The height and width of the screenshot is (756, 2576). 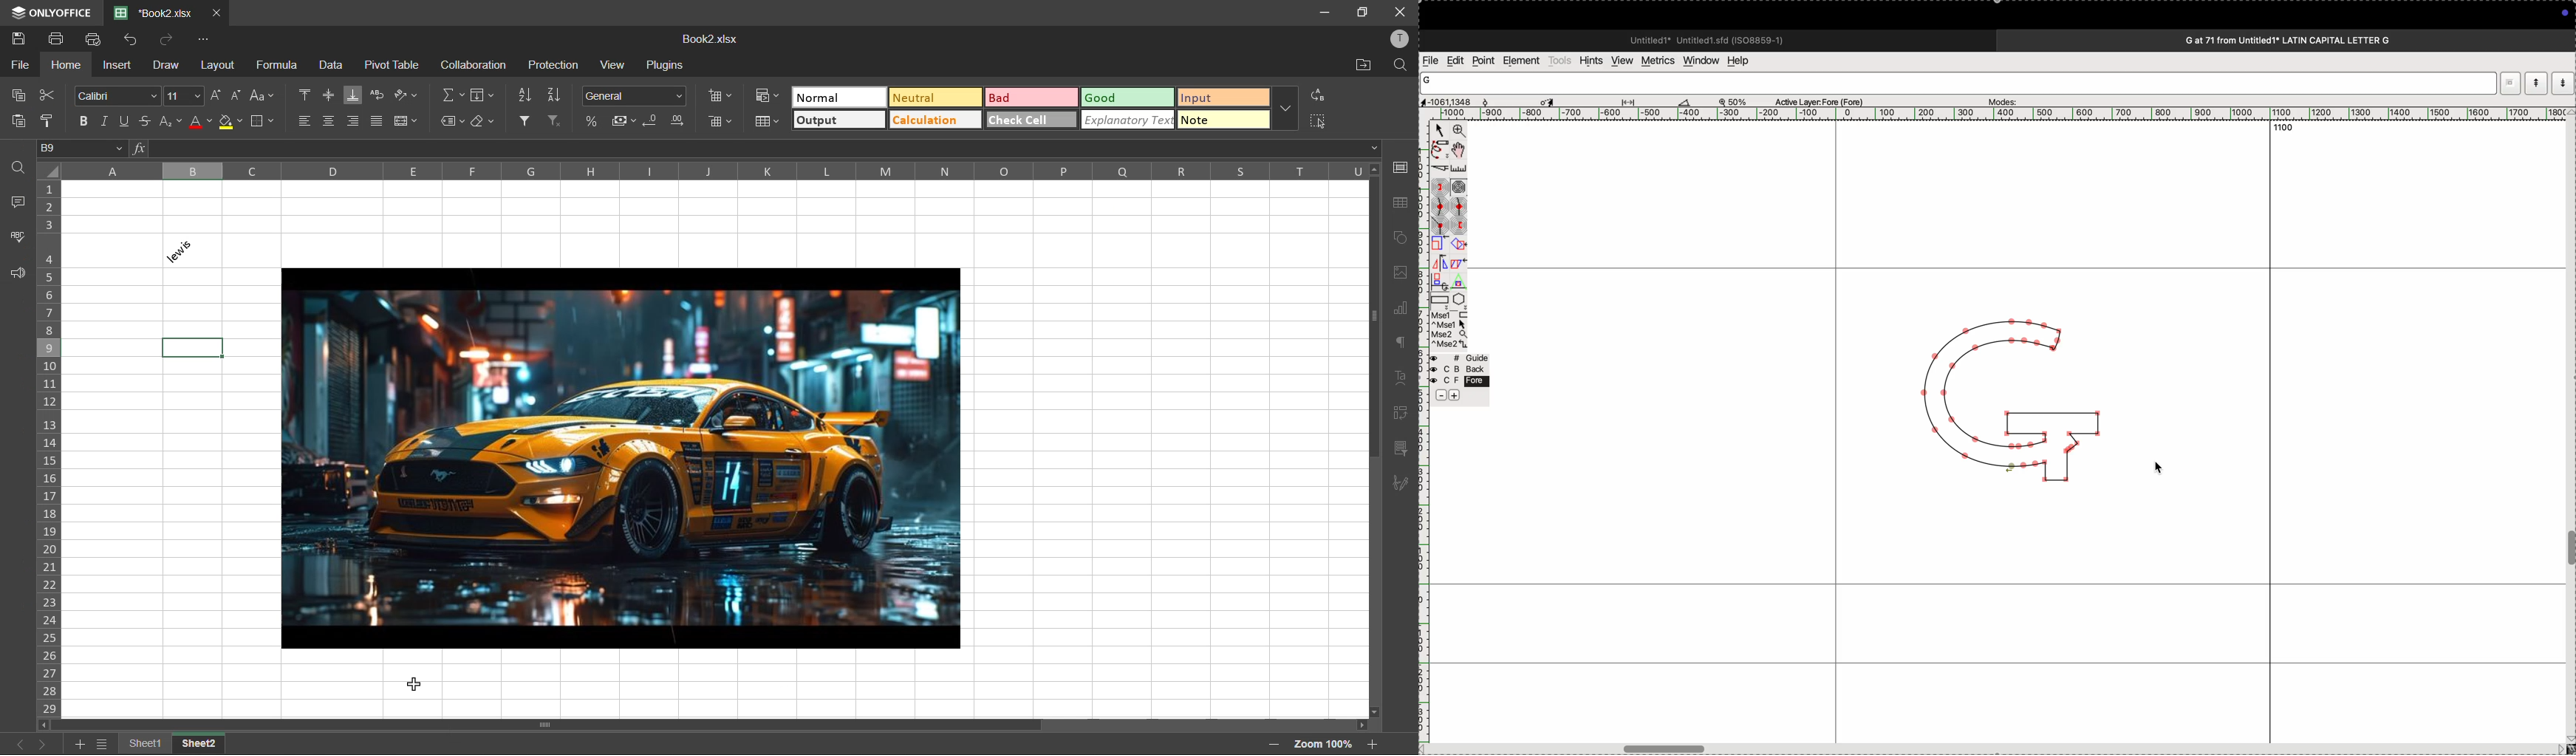 I want to click on hints, so click(x=1591, y=62).